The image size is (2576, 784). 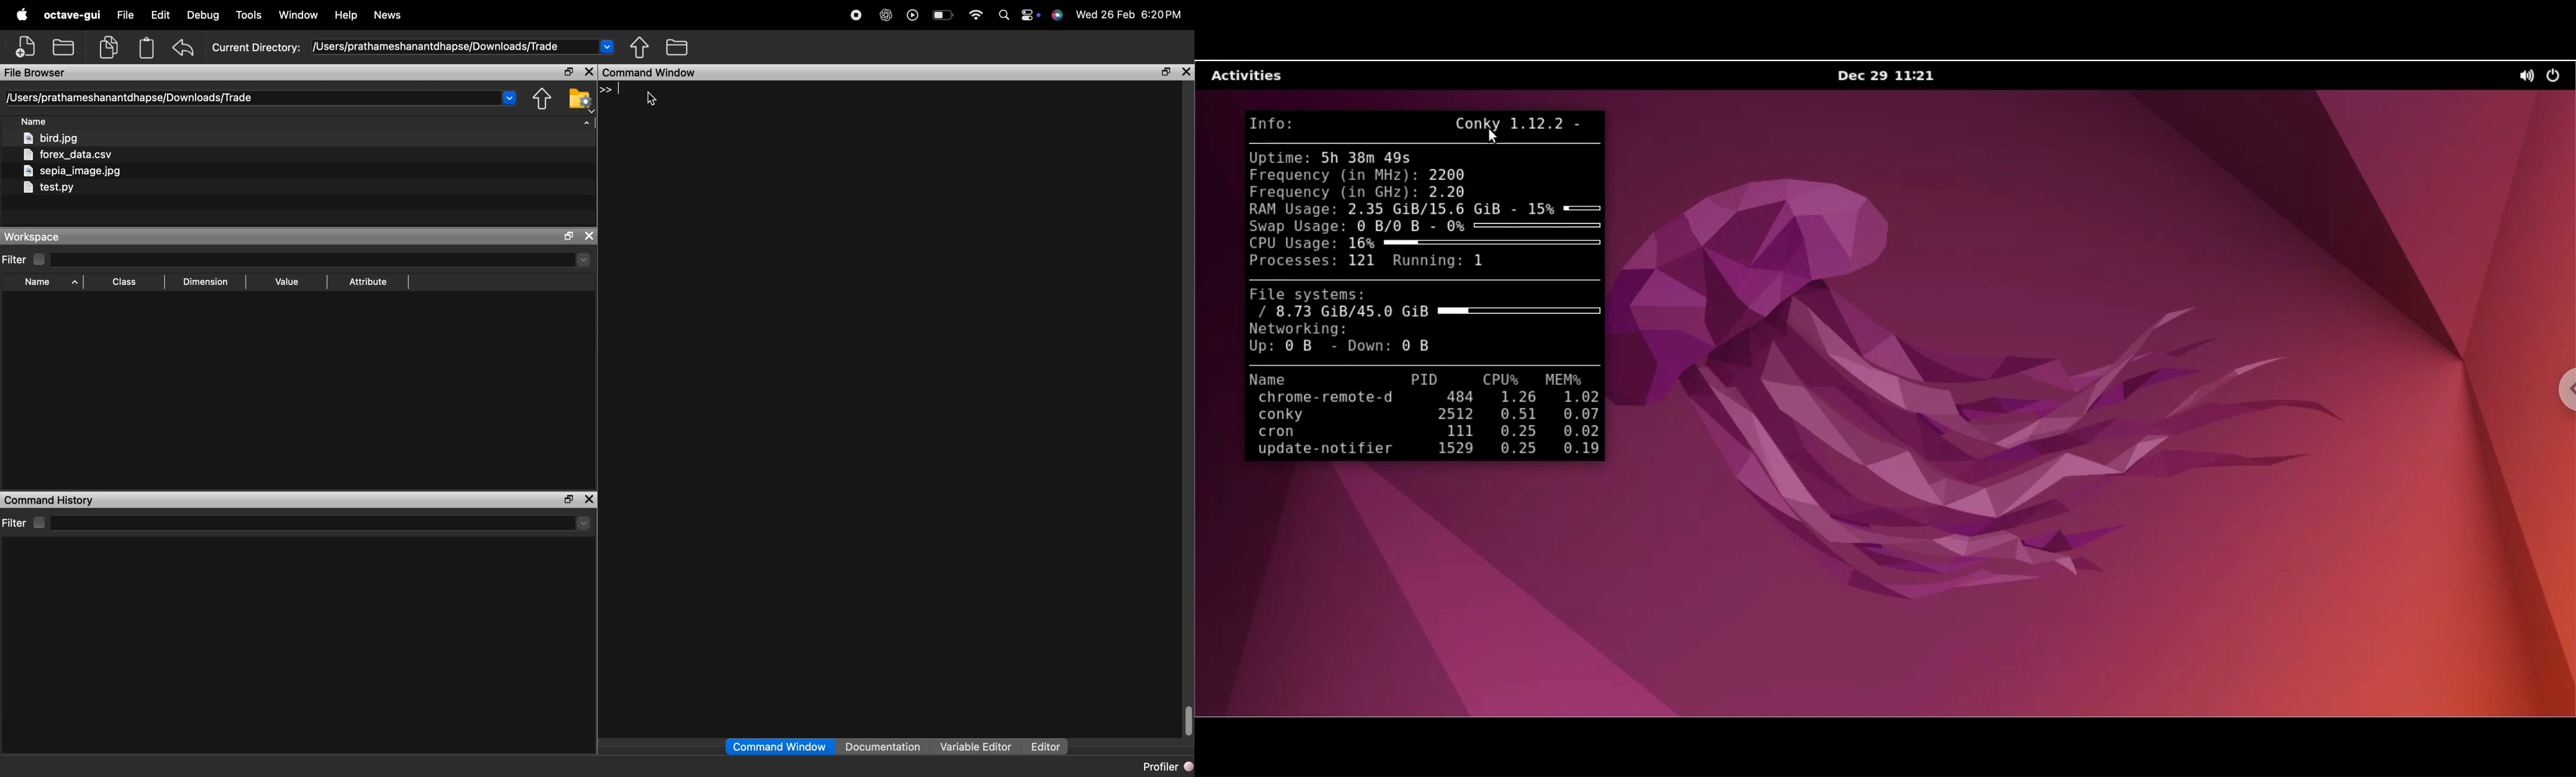 I want to click on File Browser, so click(x=36, y=73).